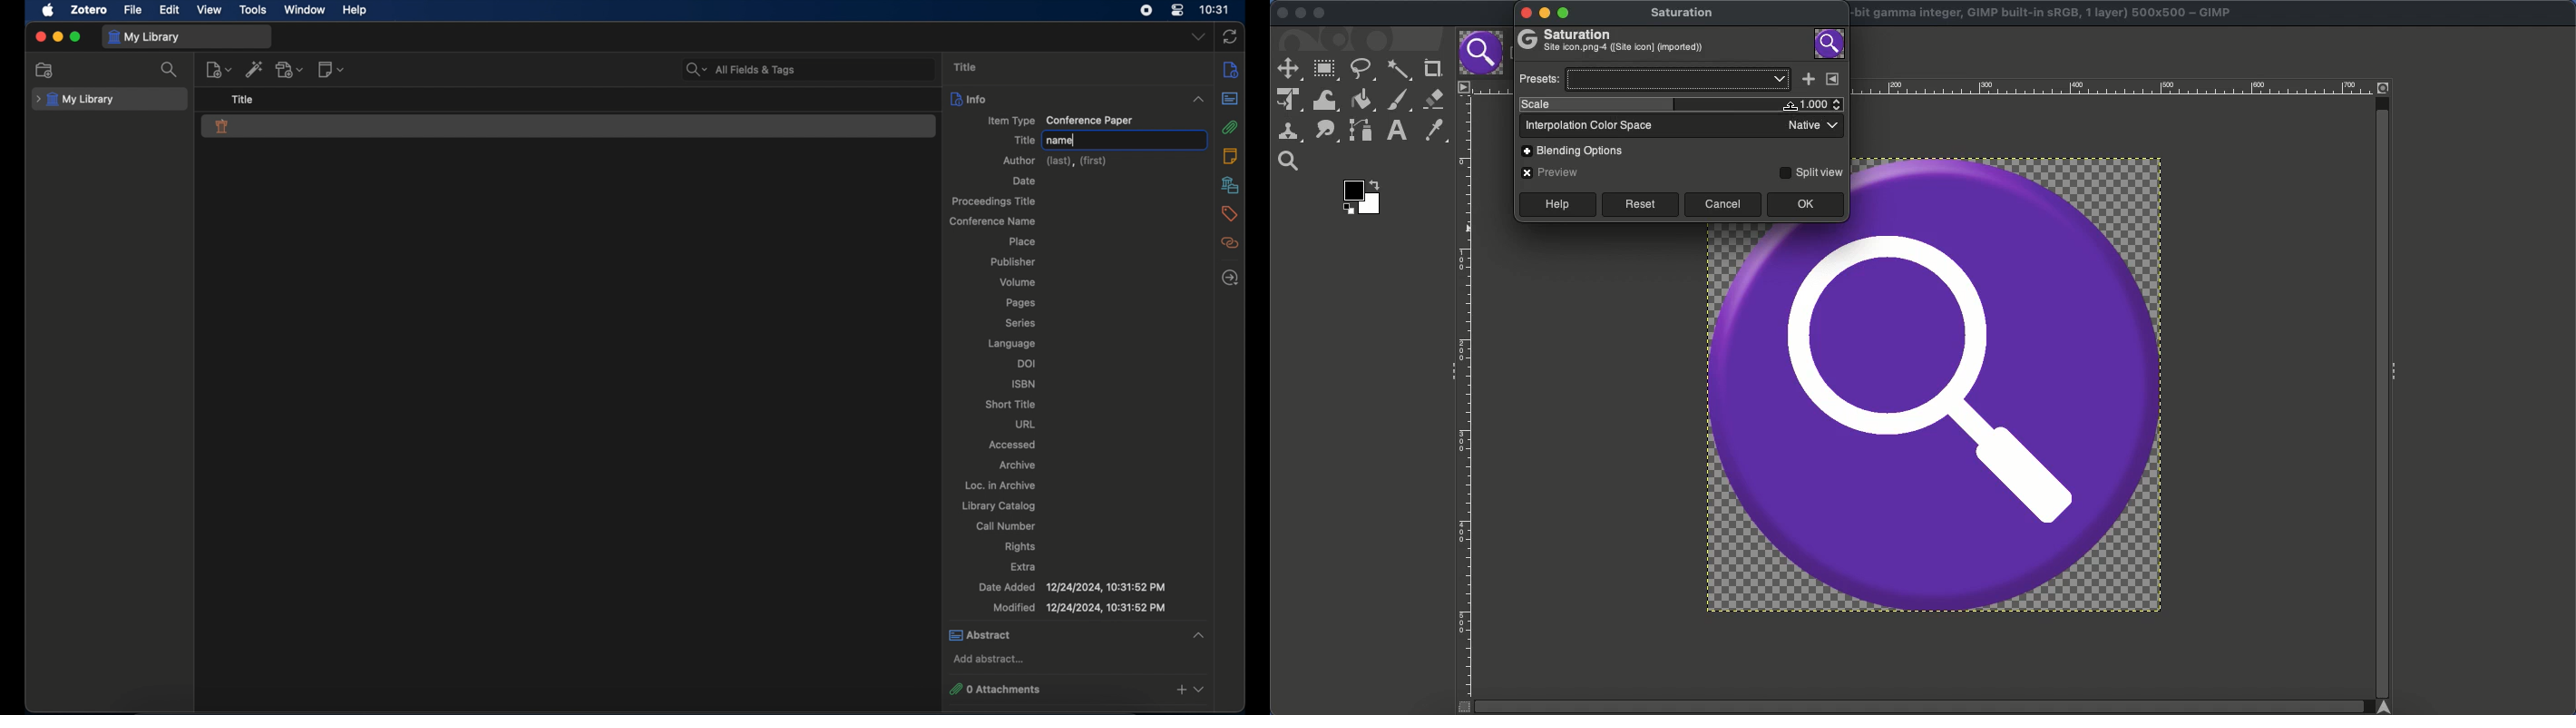 This screenshot has height=728, width=2576. Describe the element at coordinates (1281, 12) in the screenshot. I see `Close` at that location.